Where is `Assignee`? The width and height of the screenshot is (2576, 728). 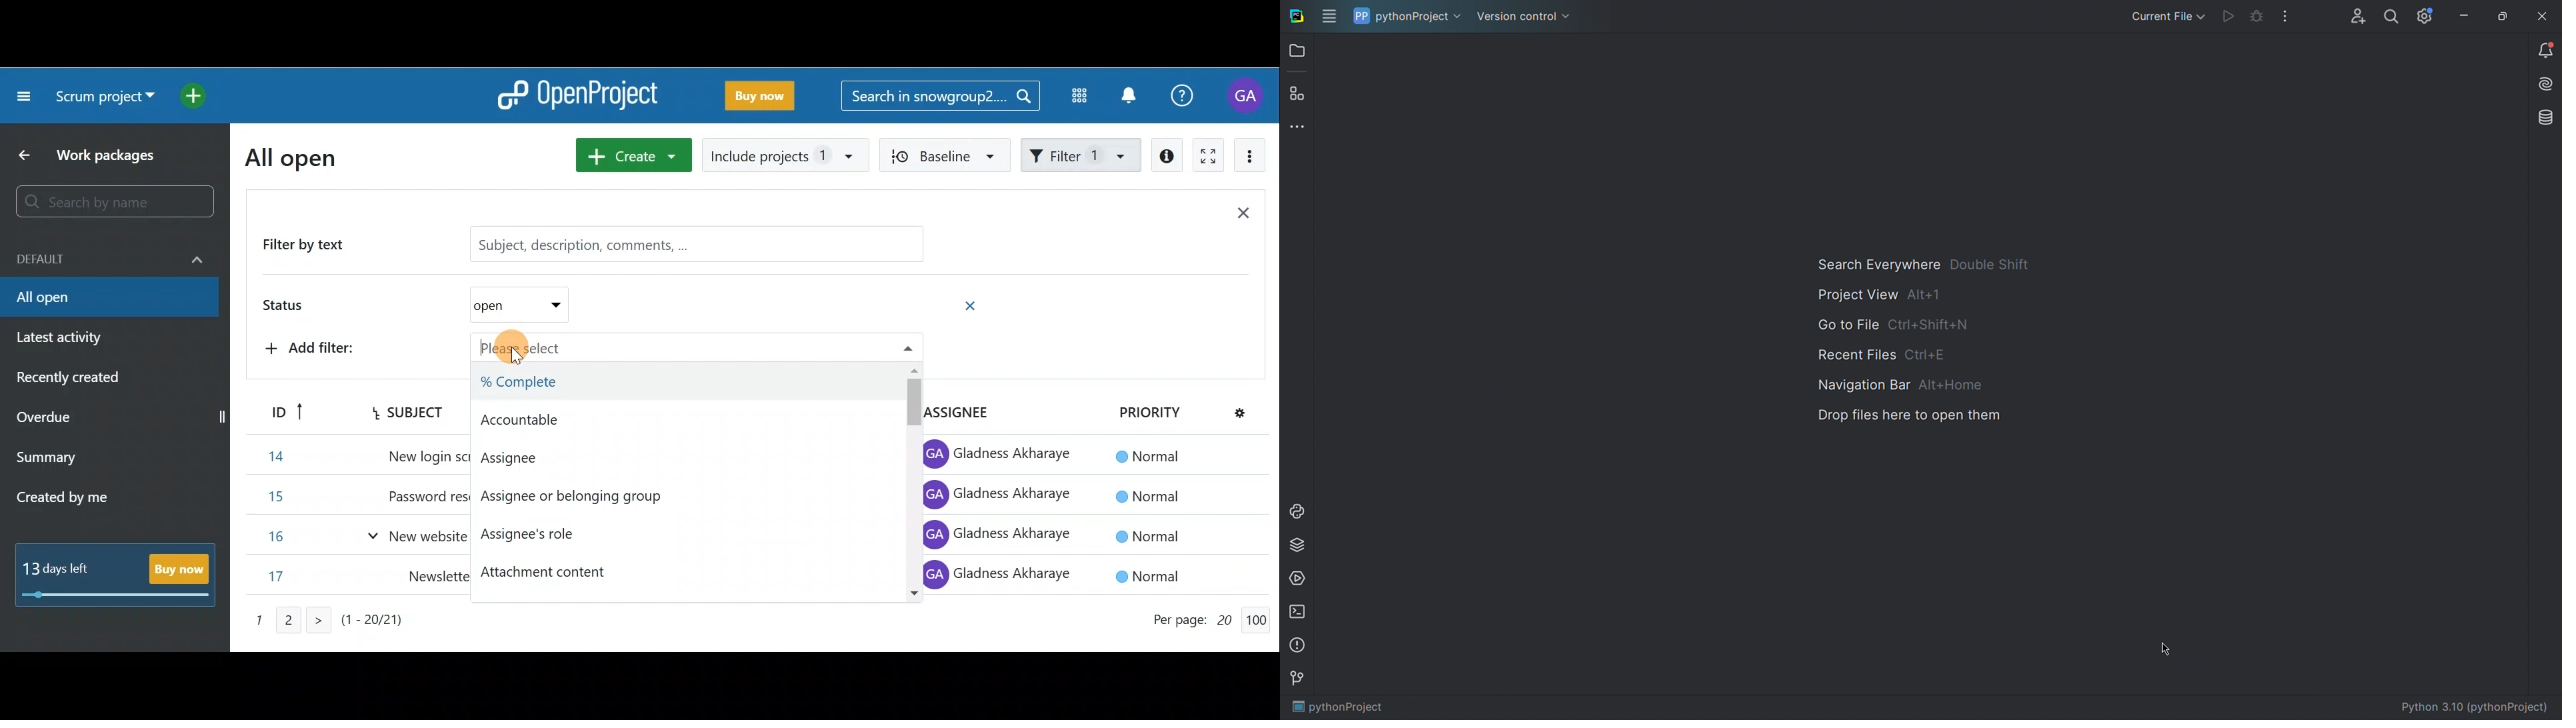 Assignee is located at coordinates (679, 455).